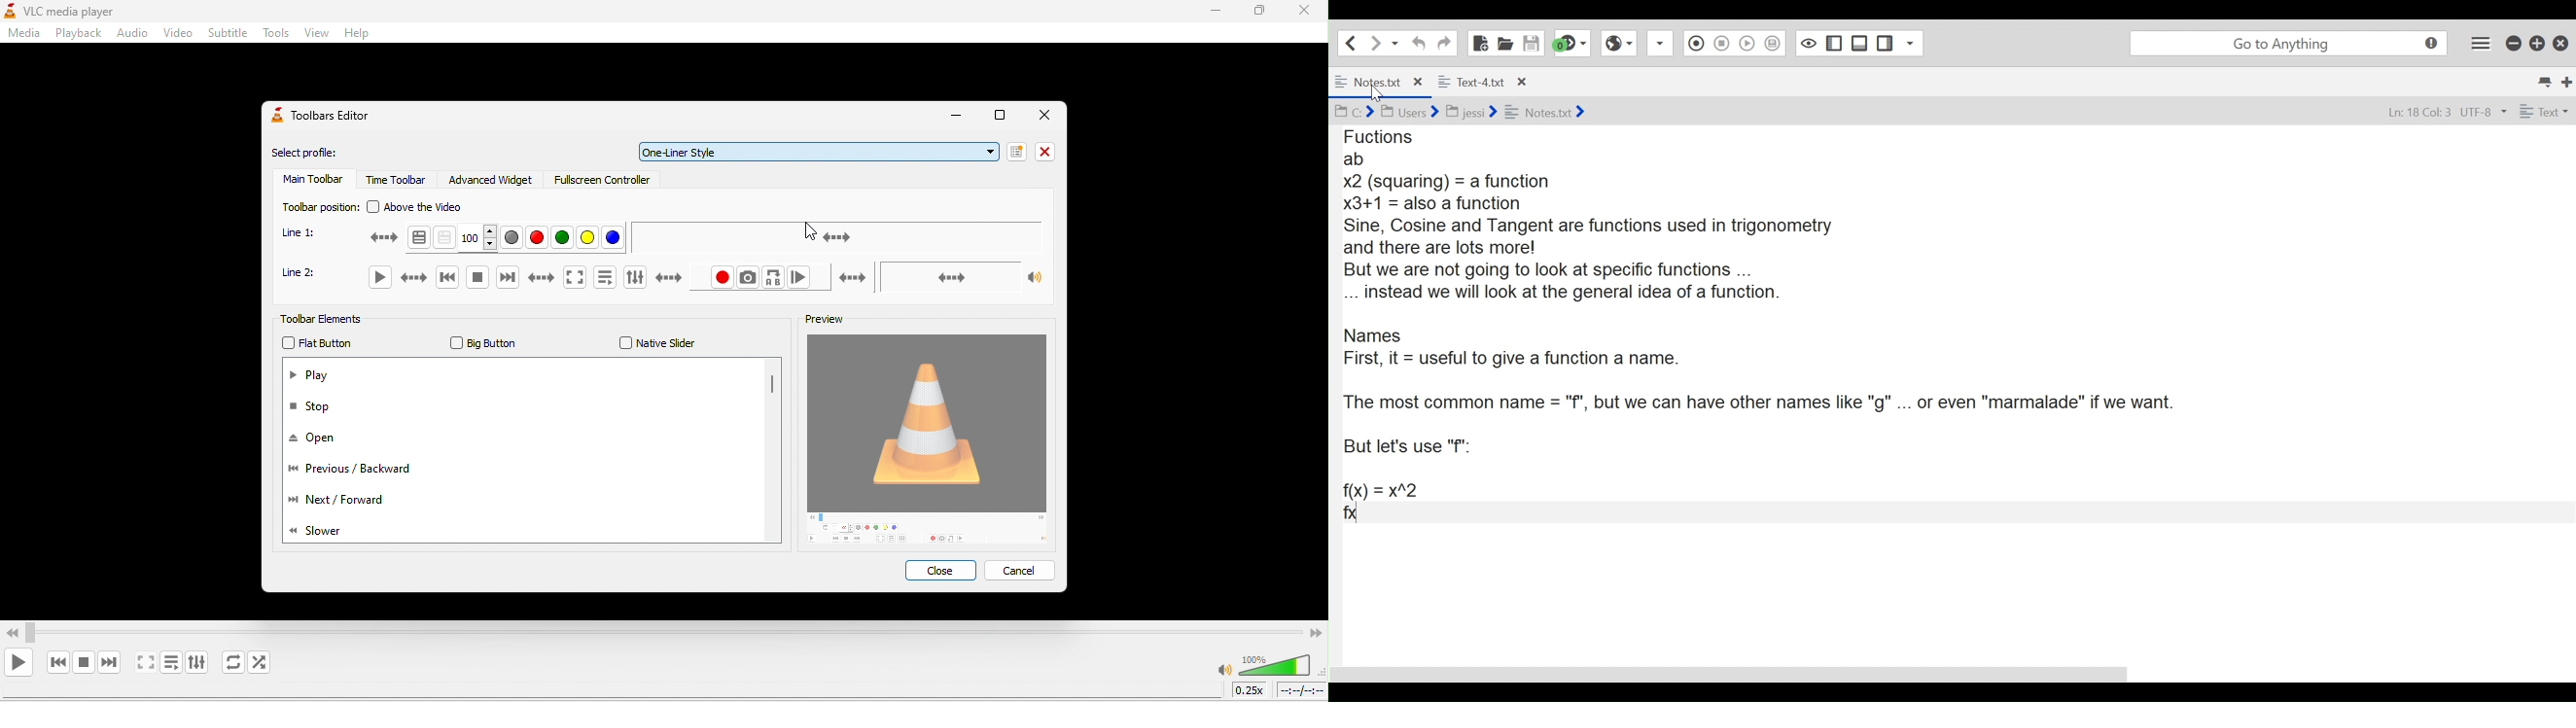 The image size is (2576, 728). I want to click on toggle playlist, so click(170, 665).